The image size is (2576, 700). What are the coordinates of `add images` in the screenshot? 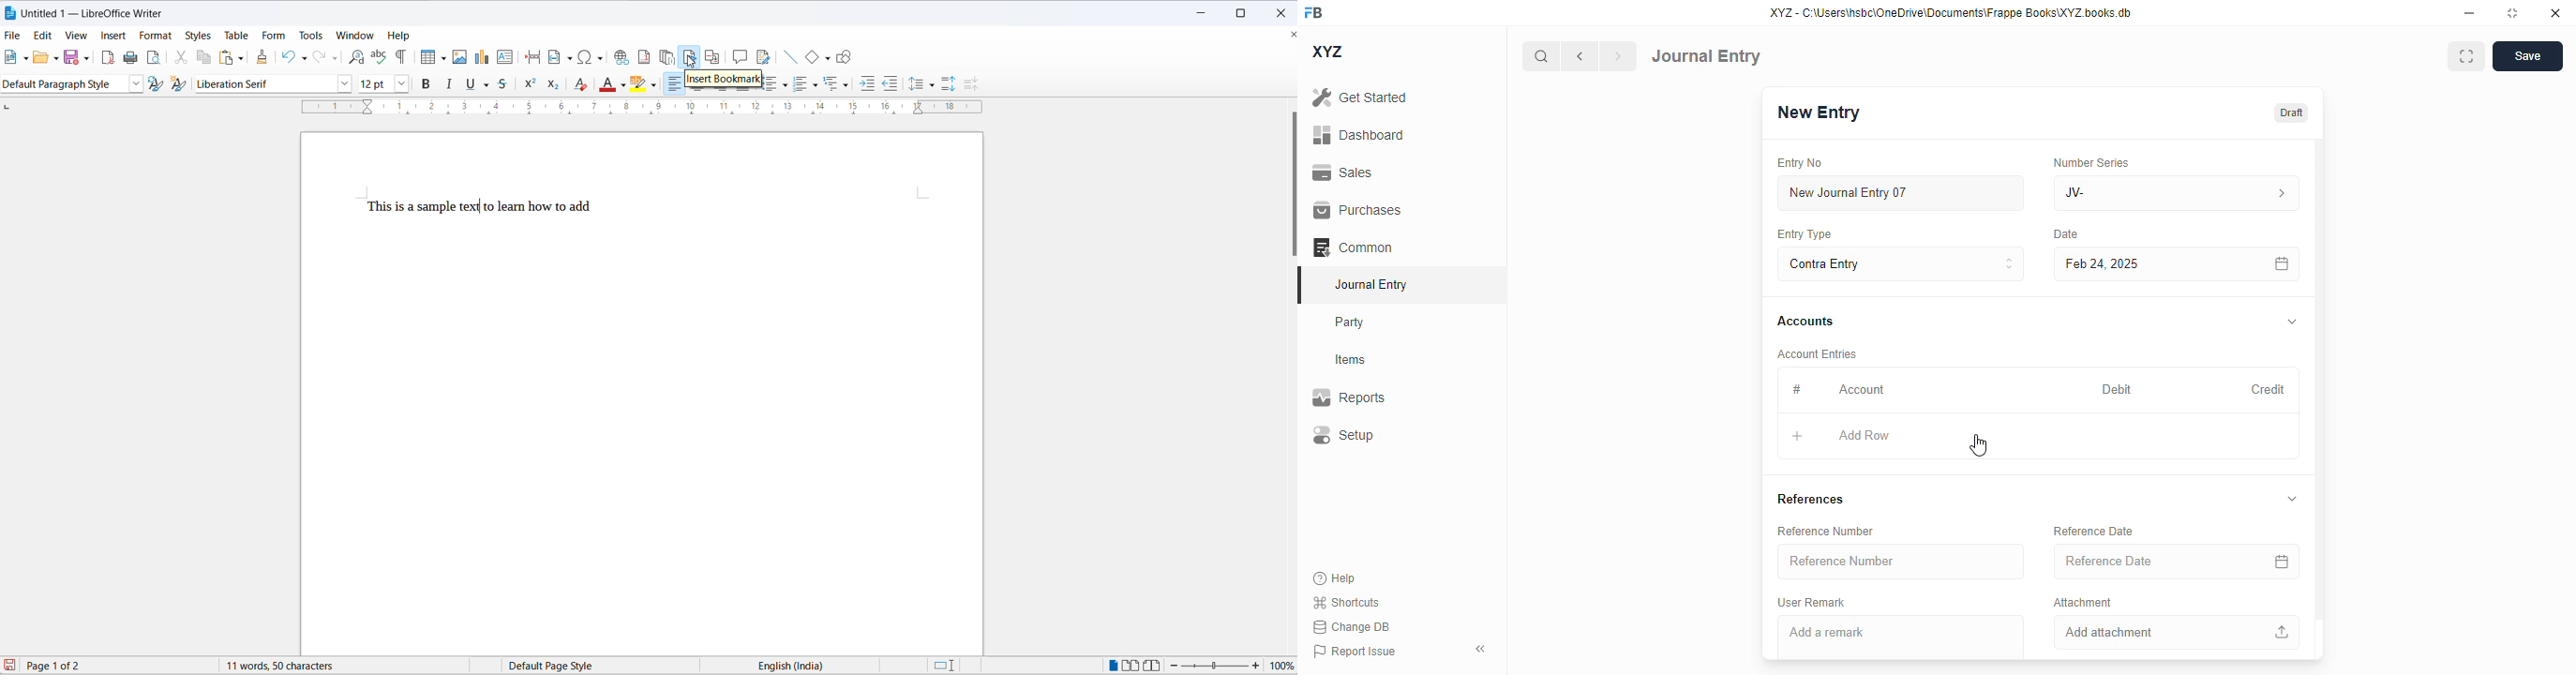 It's located at (460, 58).